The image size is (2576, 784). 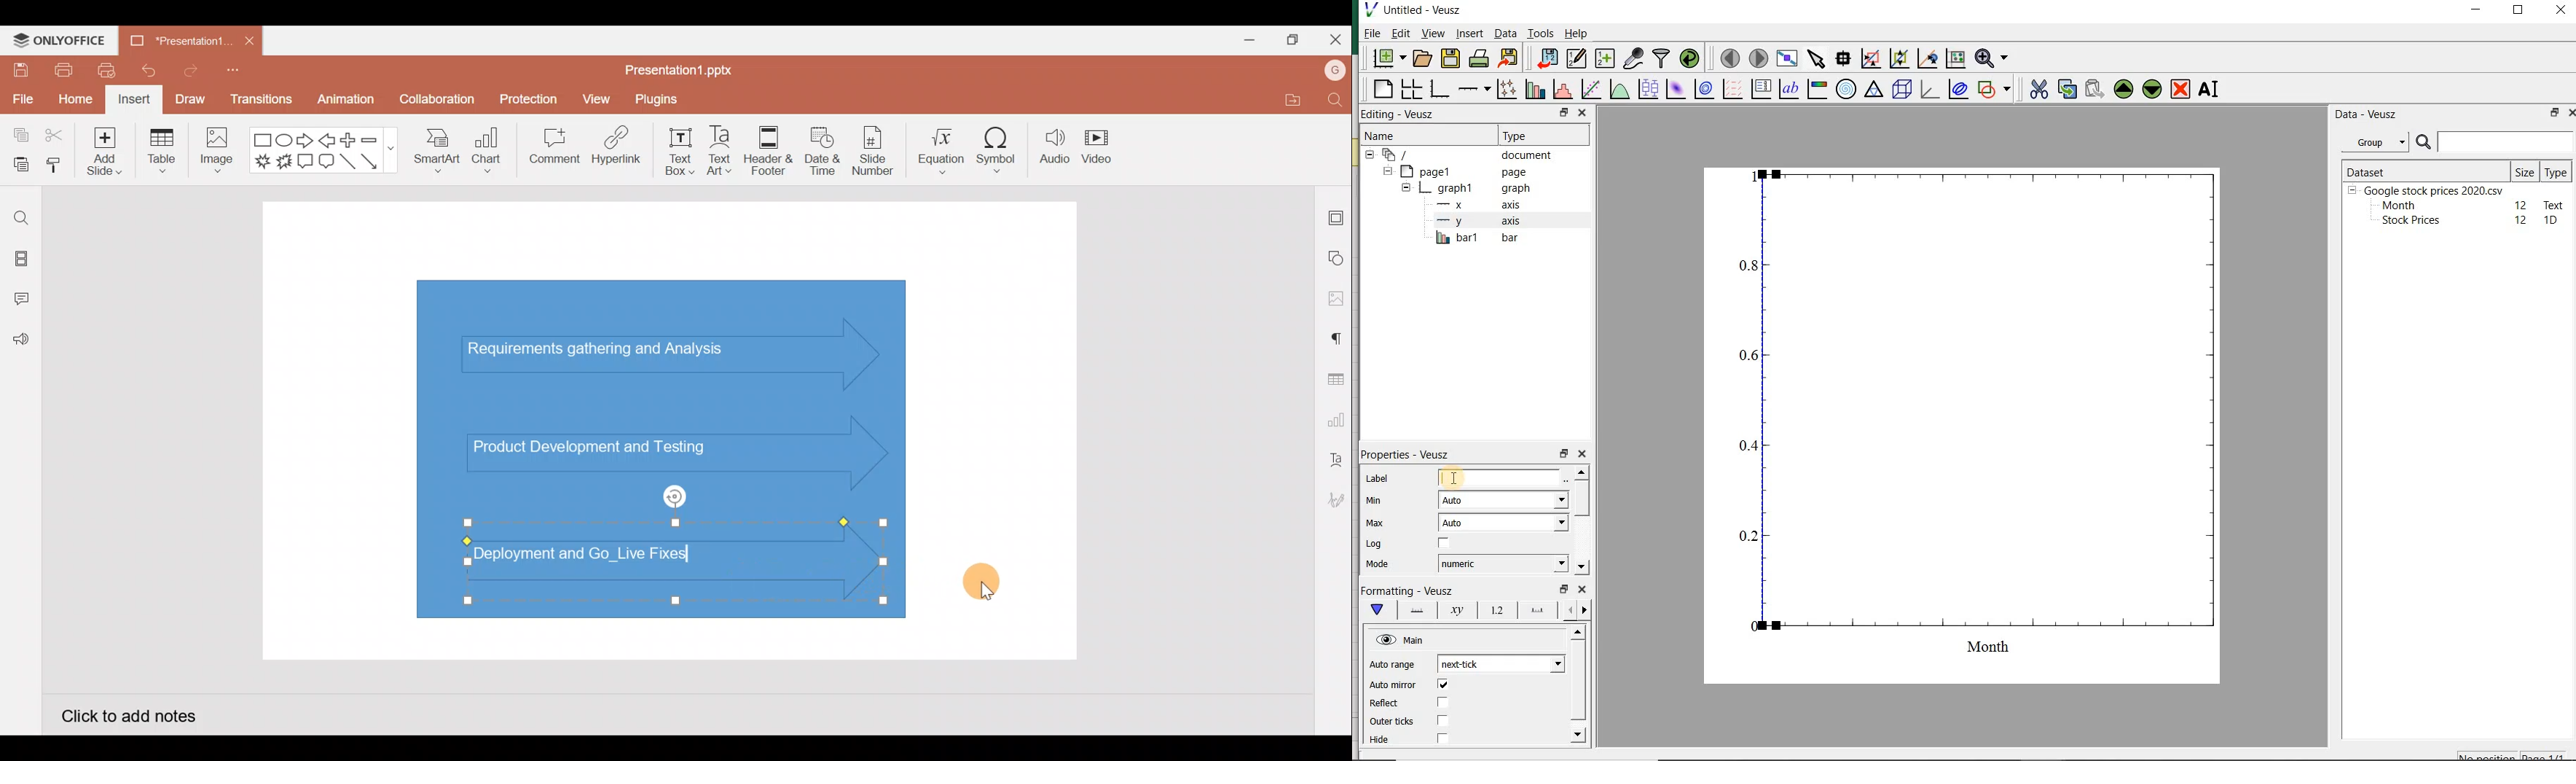 What do you see at coordinates (1995, 90) in the screenshot?
I see `add a shape to the plot` at bounding box center [1995, 90].